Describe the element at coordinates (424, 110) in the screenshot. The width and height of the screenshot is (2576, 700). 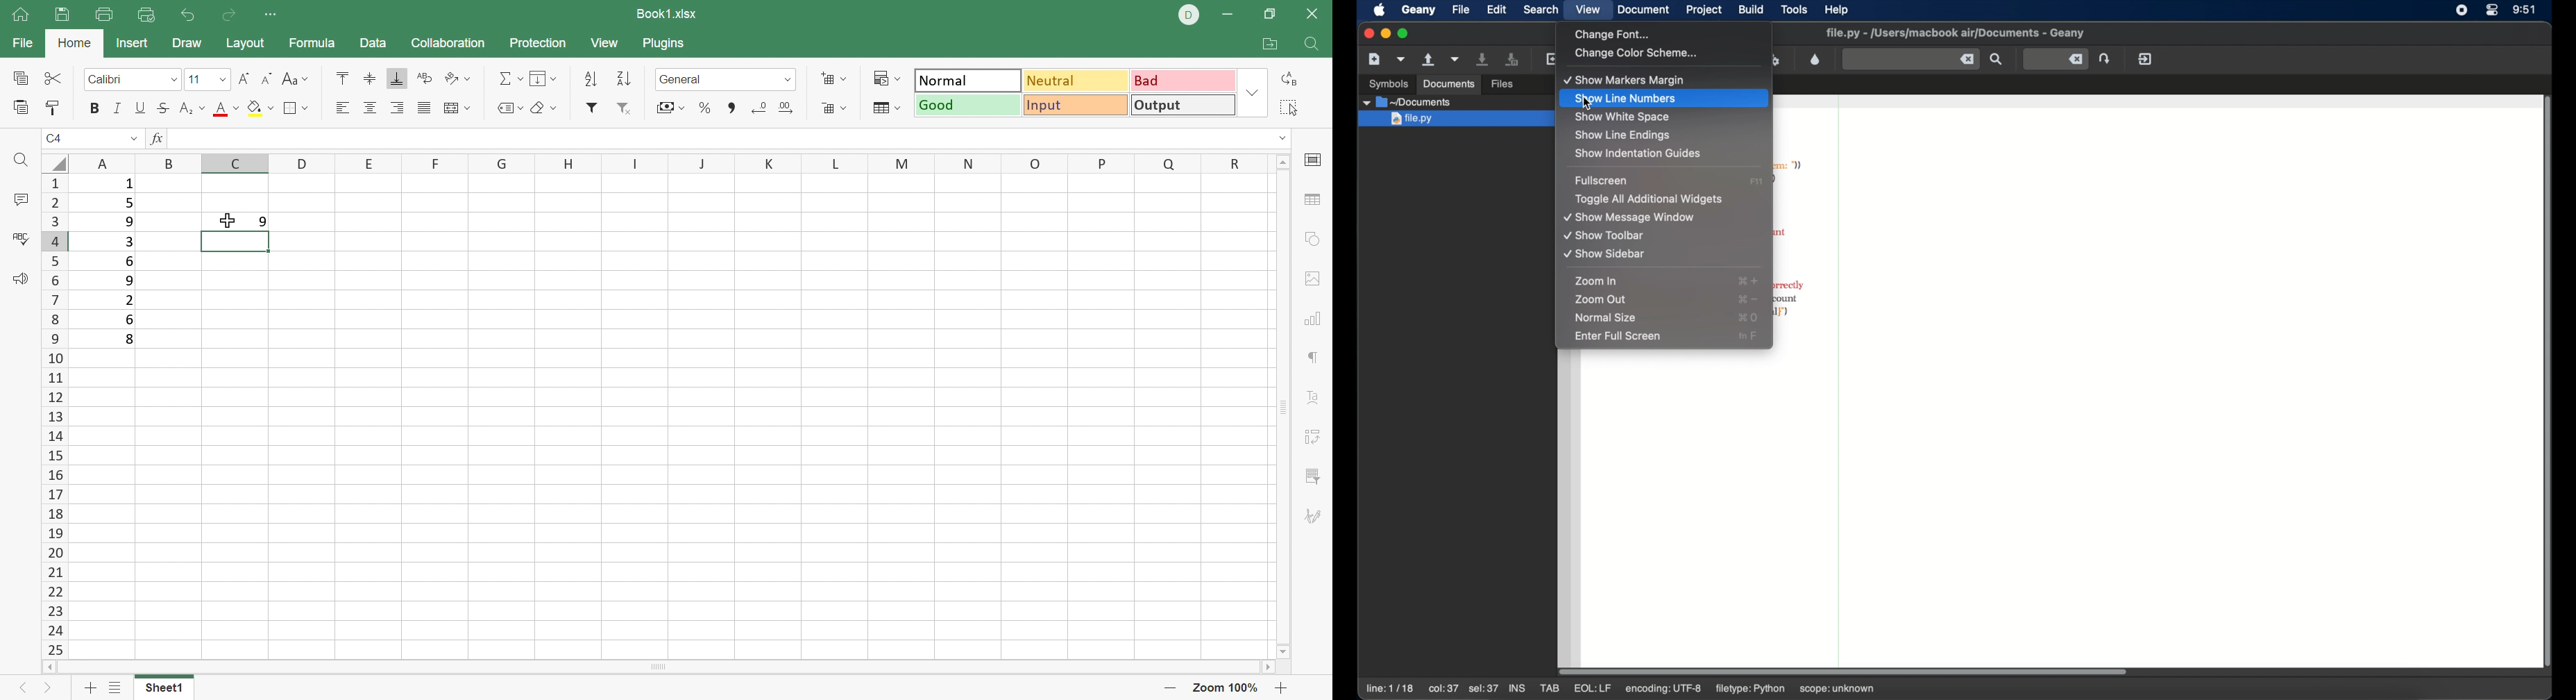
I see `Justified` at that location.